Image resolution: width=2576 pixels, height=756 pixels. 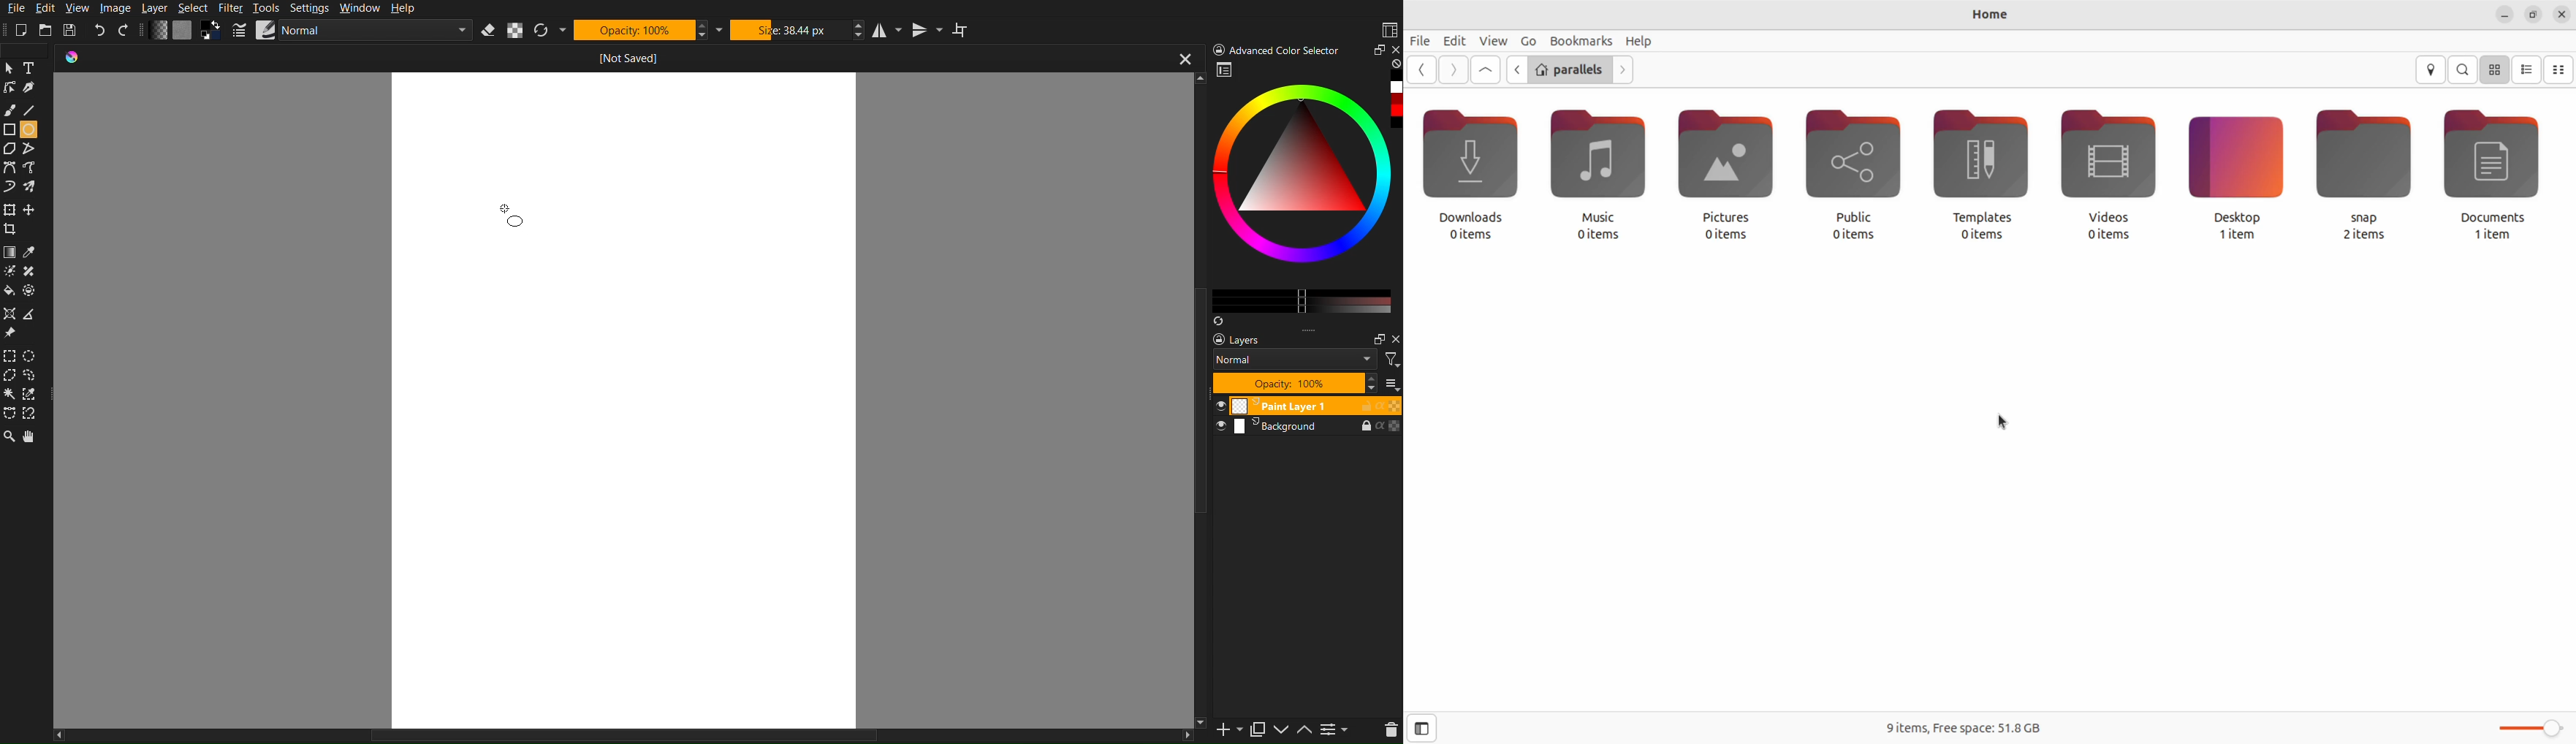 I want to click on Move Tools, so click(x=9, y=209).